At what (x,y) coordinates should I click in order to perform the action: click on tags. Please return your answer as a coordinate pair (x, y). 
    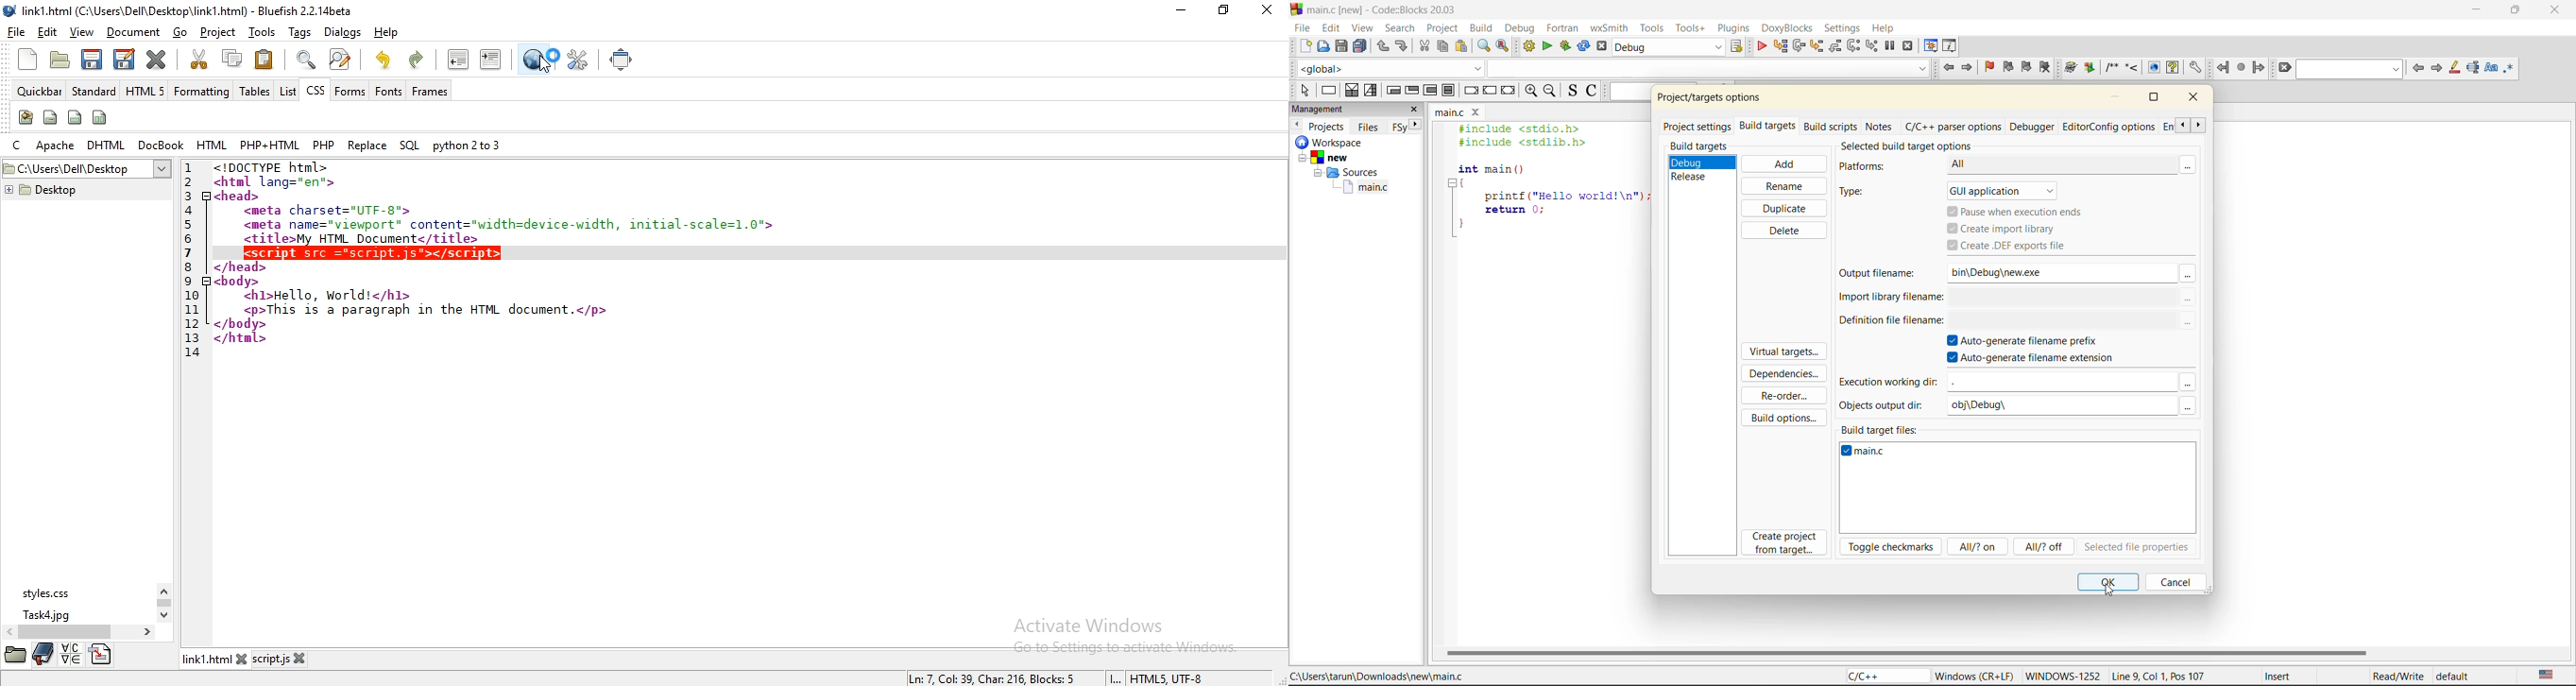
    Looking at the image, I should click on (299, 32).